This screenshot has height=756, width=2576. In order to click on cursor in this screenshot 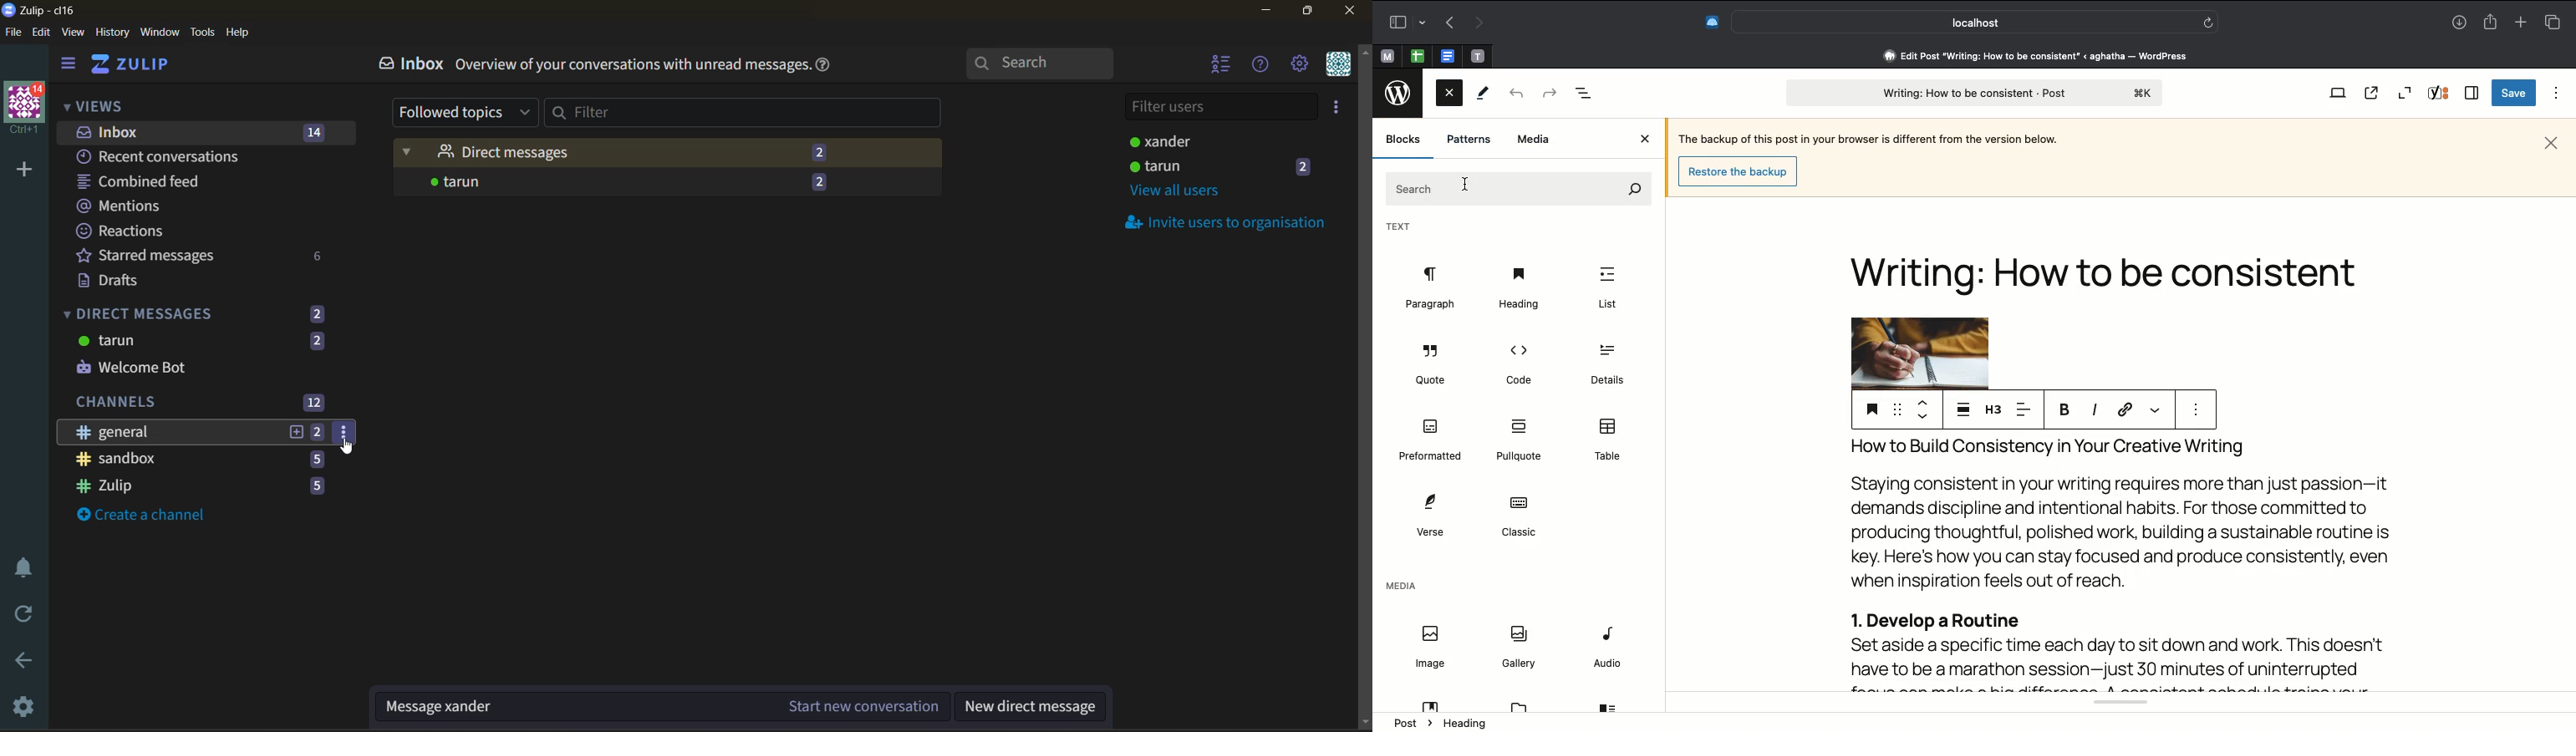, I will do `click(351, 452)`.